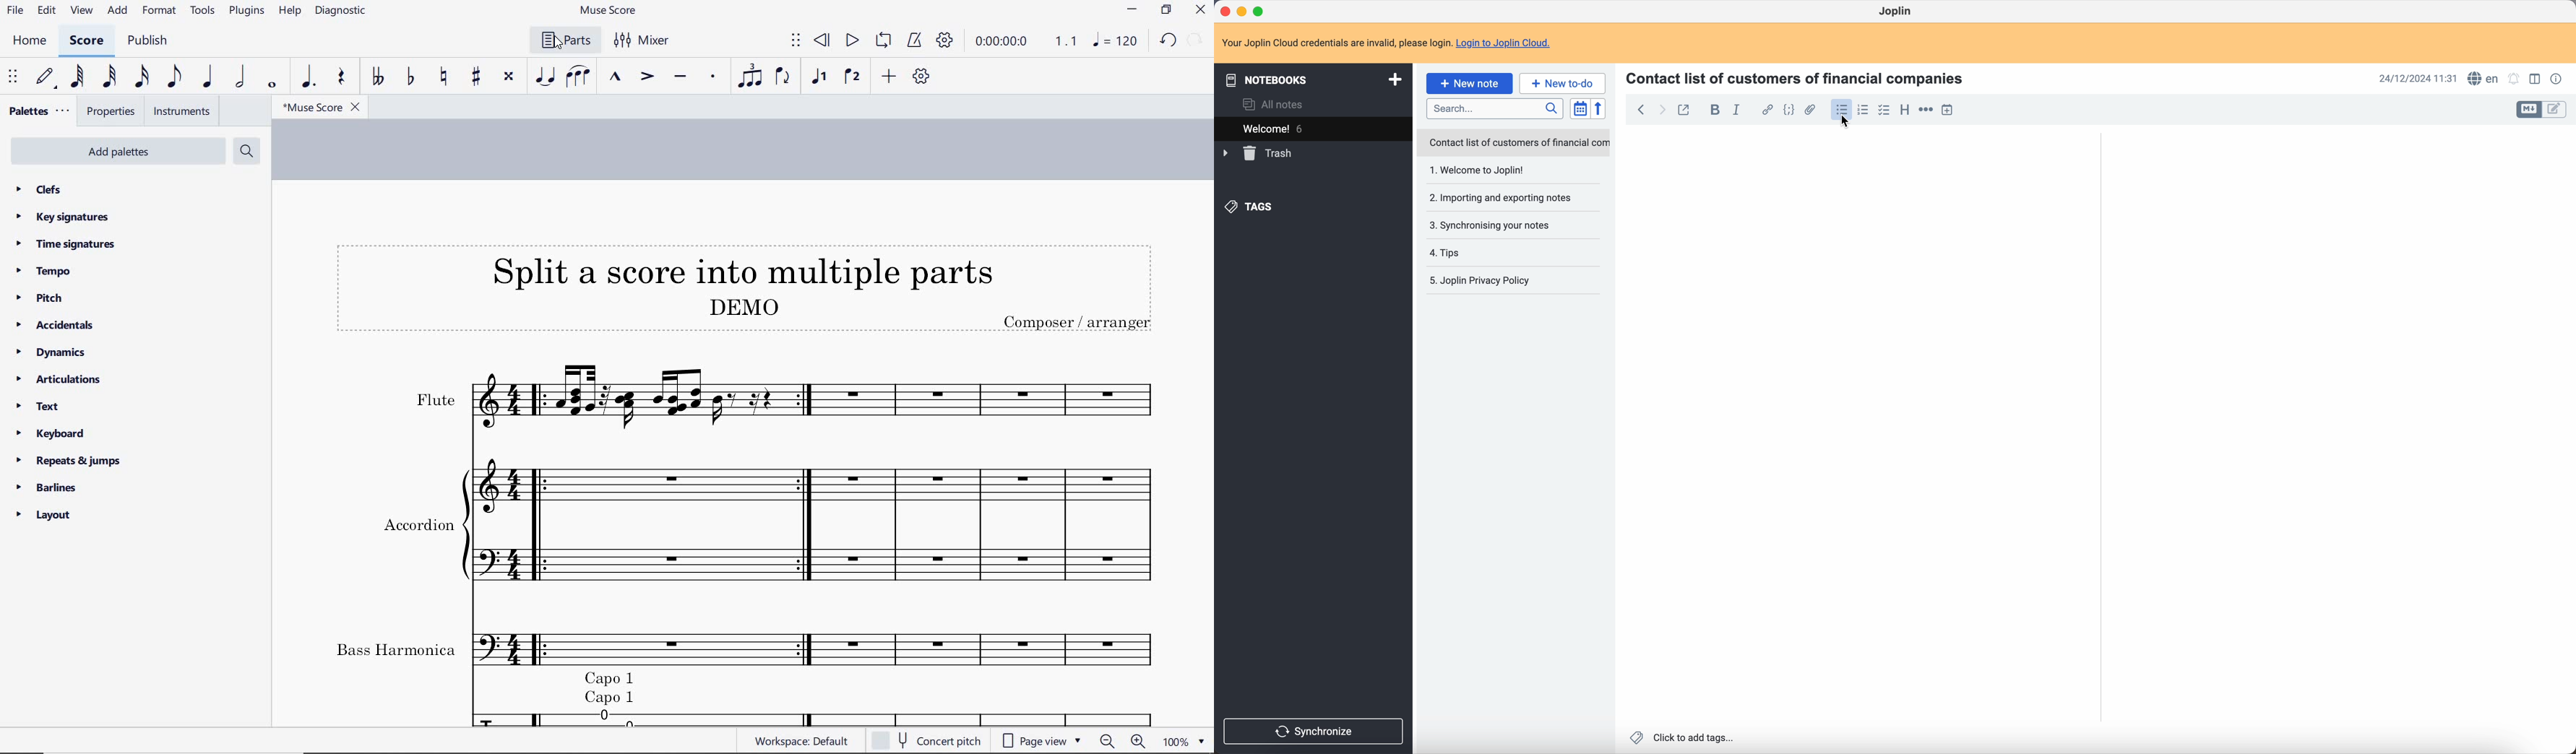 The height and width of the screenshot is (756, 2576). Describe the element at coordinates (1789, 110) in the screenshot. I see `code` at that location.